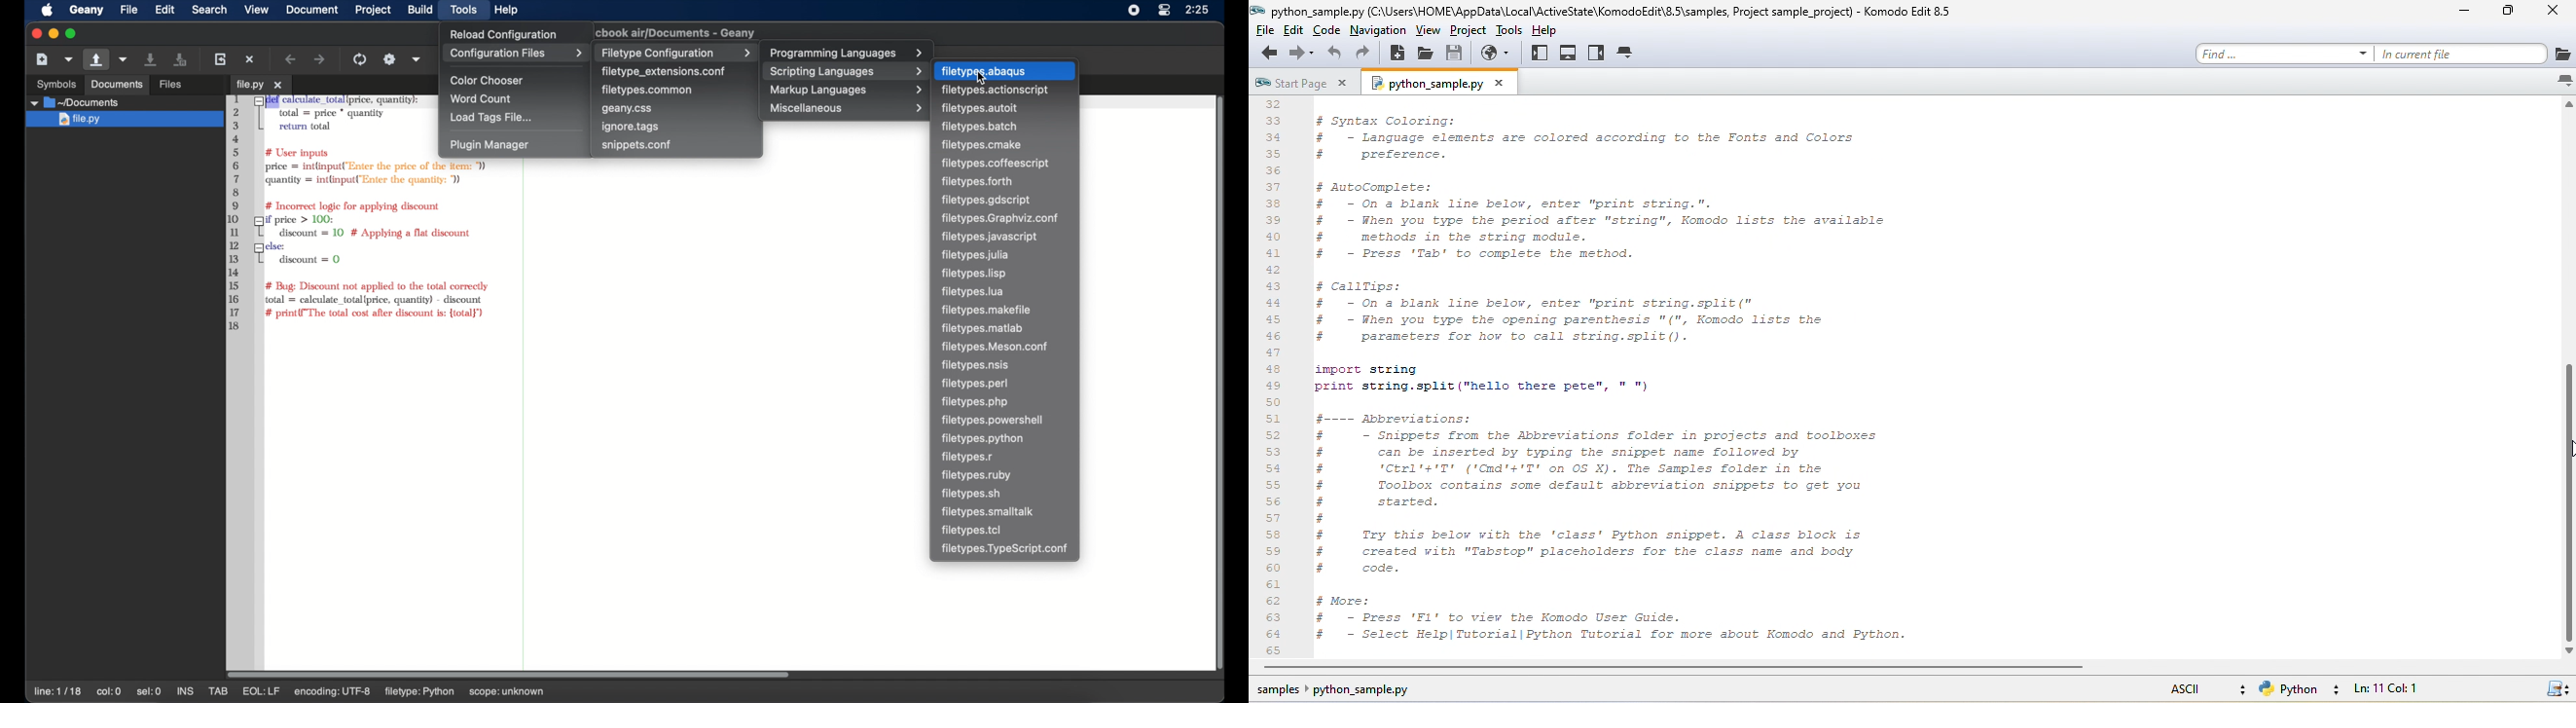 The image size is (2576, 728). What do you see at coordinates (2562, 81) in the screenshot?
I see `list all tabs` at bounding box center [2562, 81].